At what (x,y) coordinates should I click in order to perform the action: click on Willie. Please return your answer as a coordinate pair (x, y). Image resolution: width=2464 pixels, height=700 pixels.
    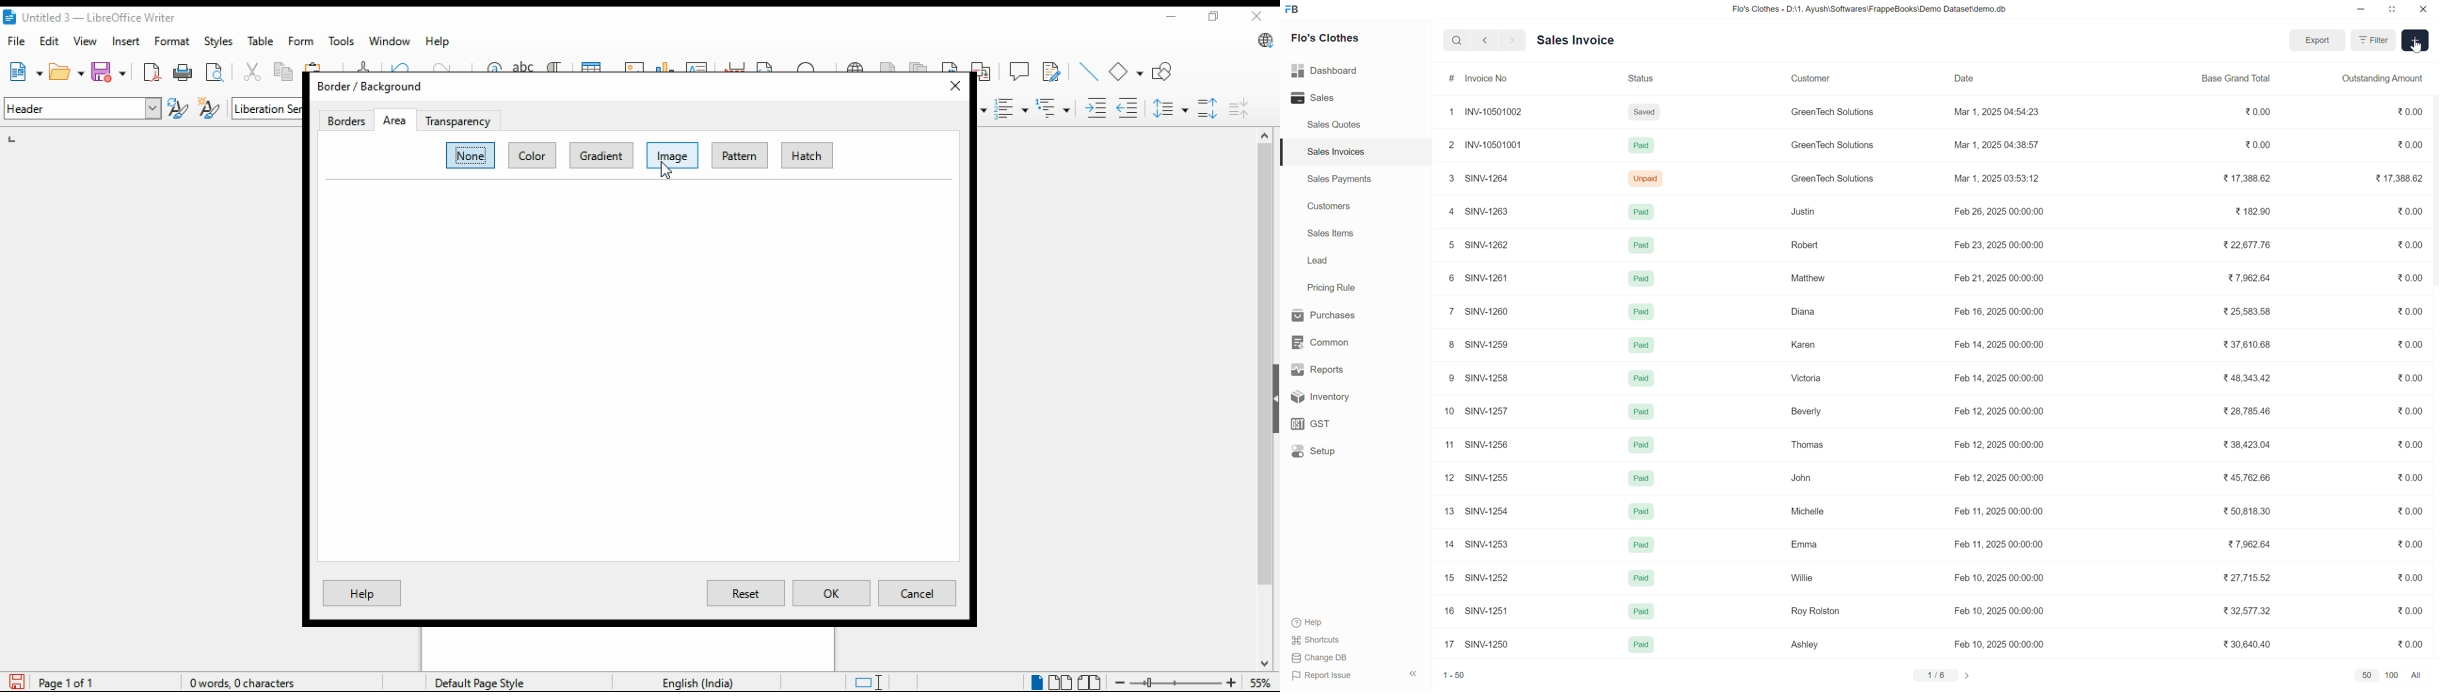
    Looking at the image, I should click on (1802, 580).